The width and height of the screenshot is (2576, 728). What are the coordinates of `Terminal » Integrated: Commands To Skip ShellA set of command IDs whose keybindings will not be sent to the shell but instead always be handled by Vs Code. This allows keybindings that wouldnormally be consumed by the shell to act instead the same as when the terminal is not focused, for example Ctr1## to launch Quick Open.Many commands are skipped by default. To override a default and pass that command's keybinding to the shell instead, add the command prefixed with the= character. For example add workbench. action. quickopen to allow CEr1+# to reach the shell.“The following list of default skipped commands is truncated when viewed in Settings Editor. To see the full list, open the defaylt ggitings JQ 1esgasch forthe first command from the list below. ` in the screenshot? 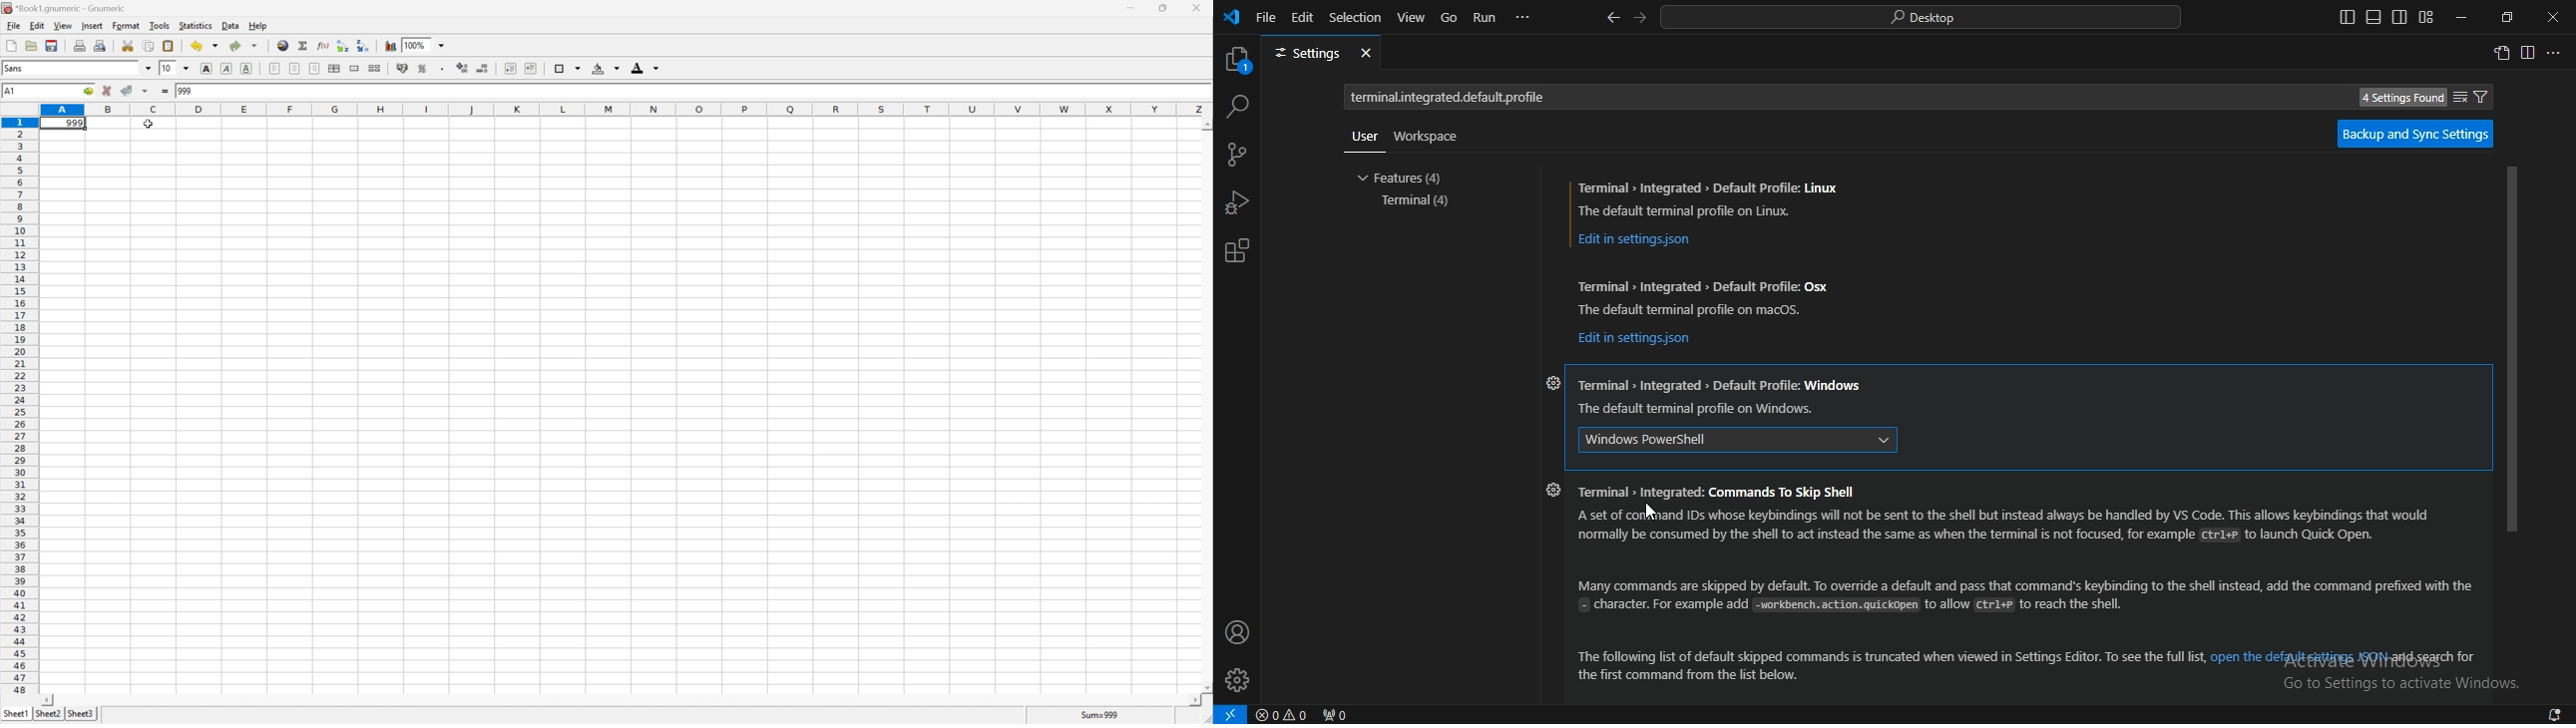 It's located at (2023, 581).